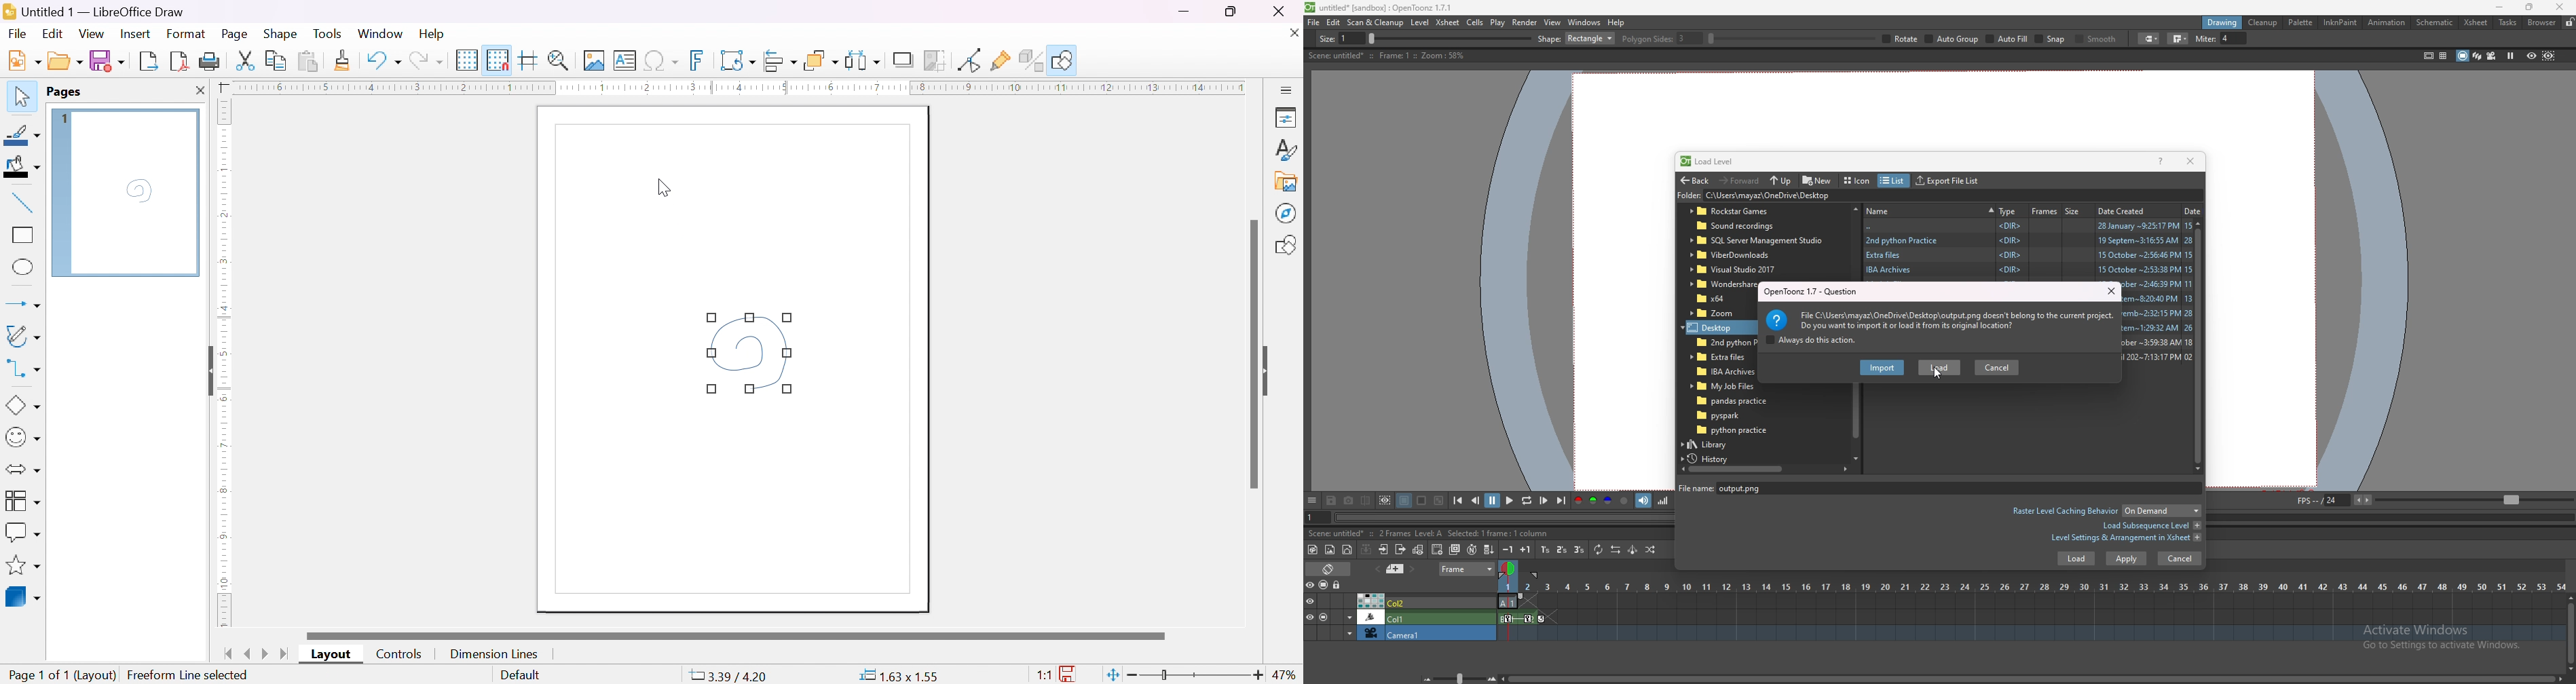 This screenshot has height=700, width=2576. Describe the element at coordinates (467, 60) in the screenshot. I see `display grid` at that location.